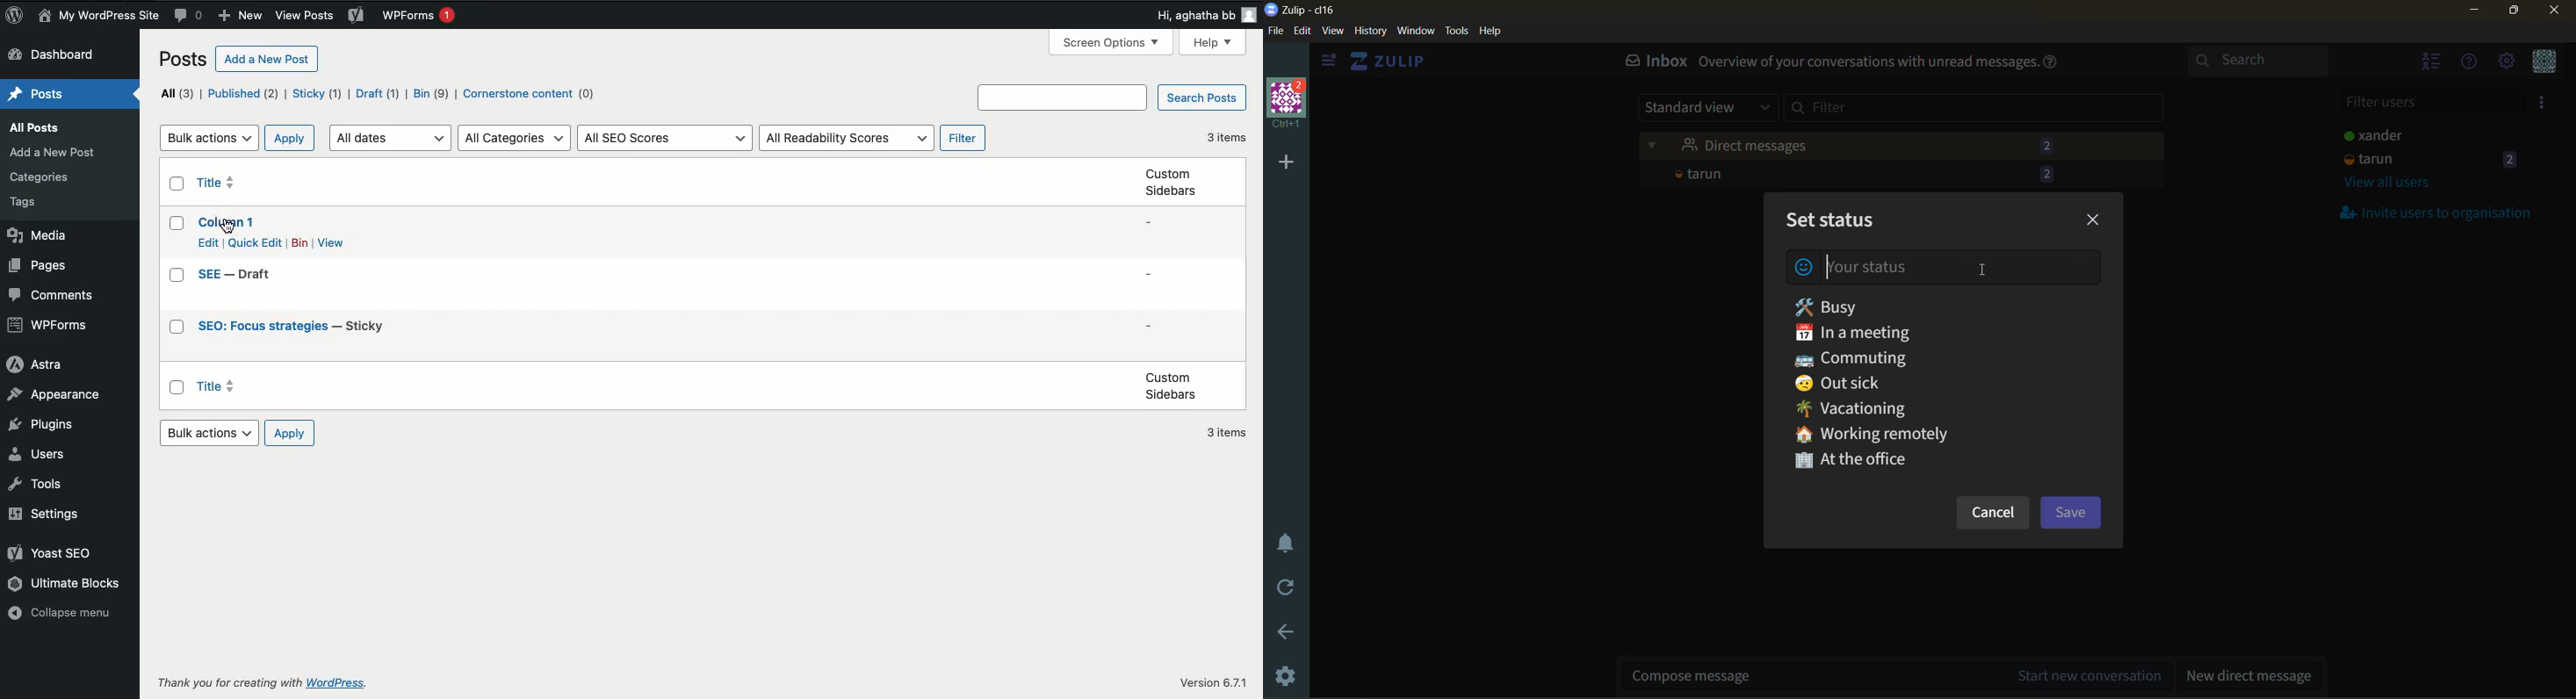 This screenshot has width=2576, height=700. What do you see at coordinates (1285, 676) in the screenshot?
I see `settings` at bounding box center [1285, 676].